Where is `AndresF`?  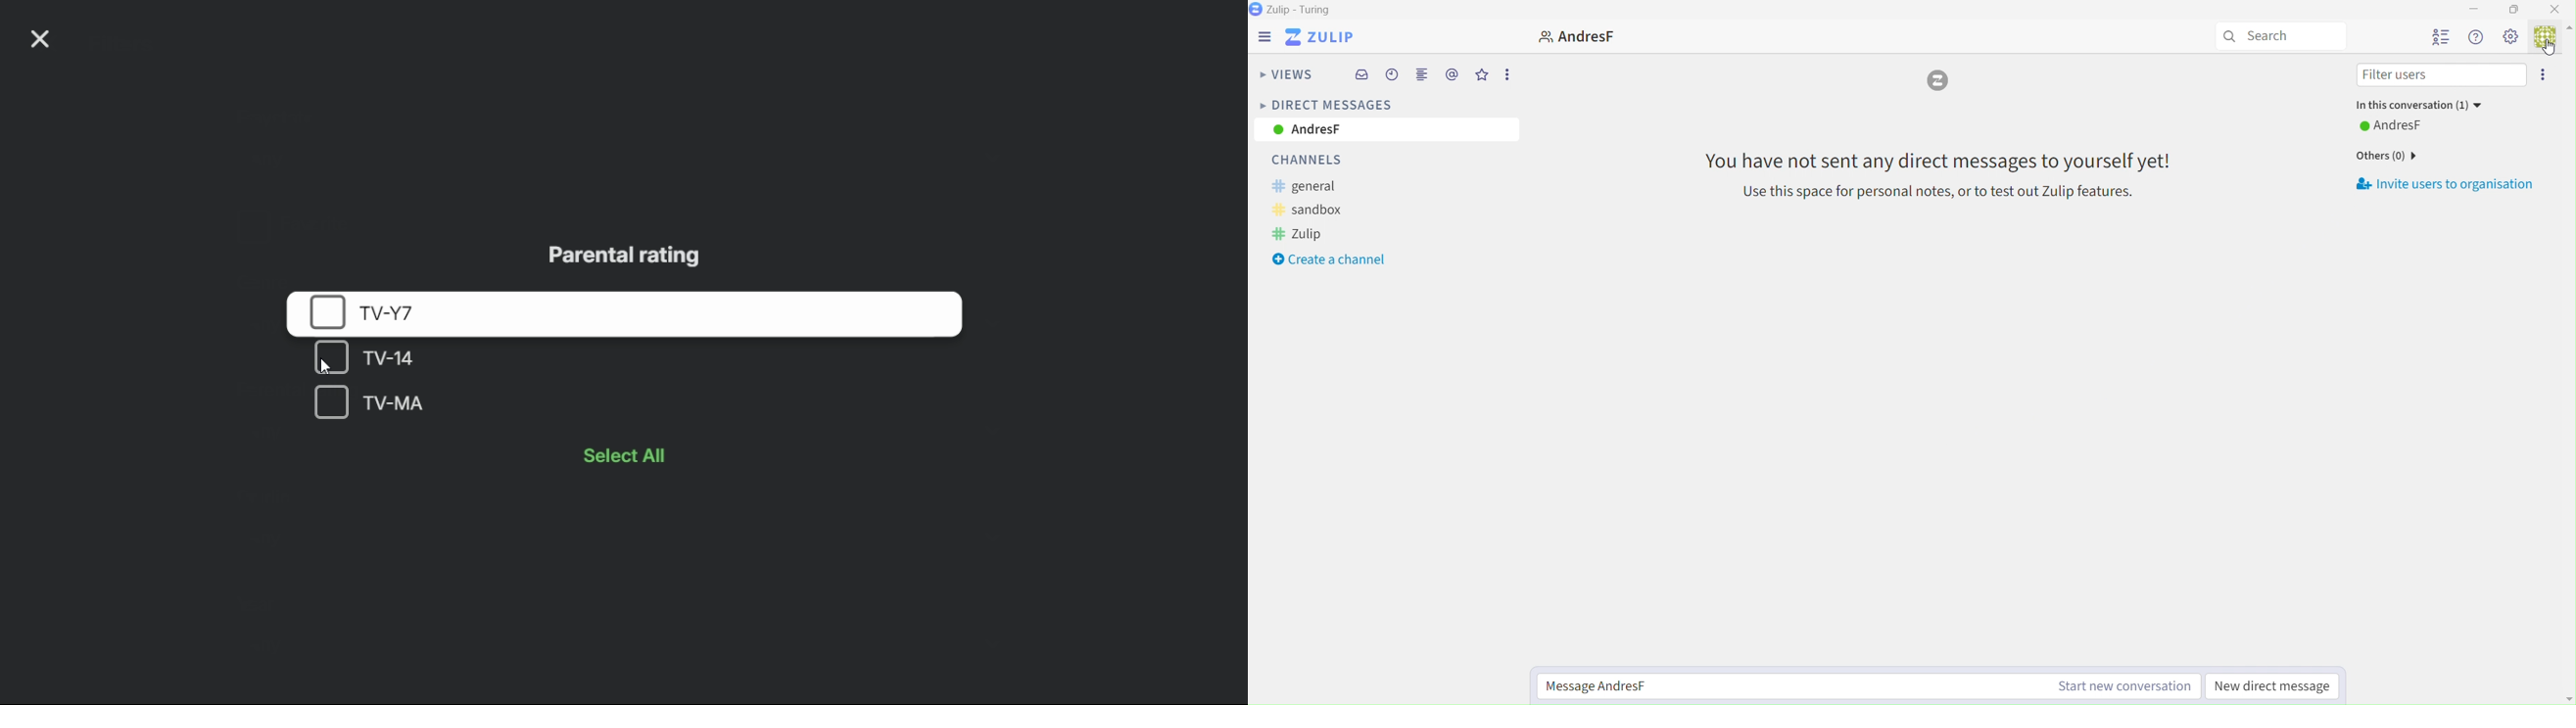
AndresF is located at coordinates (1384, 131).